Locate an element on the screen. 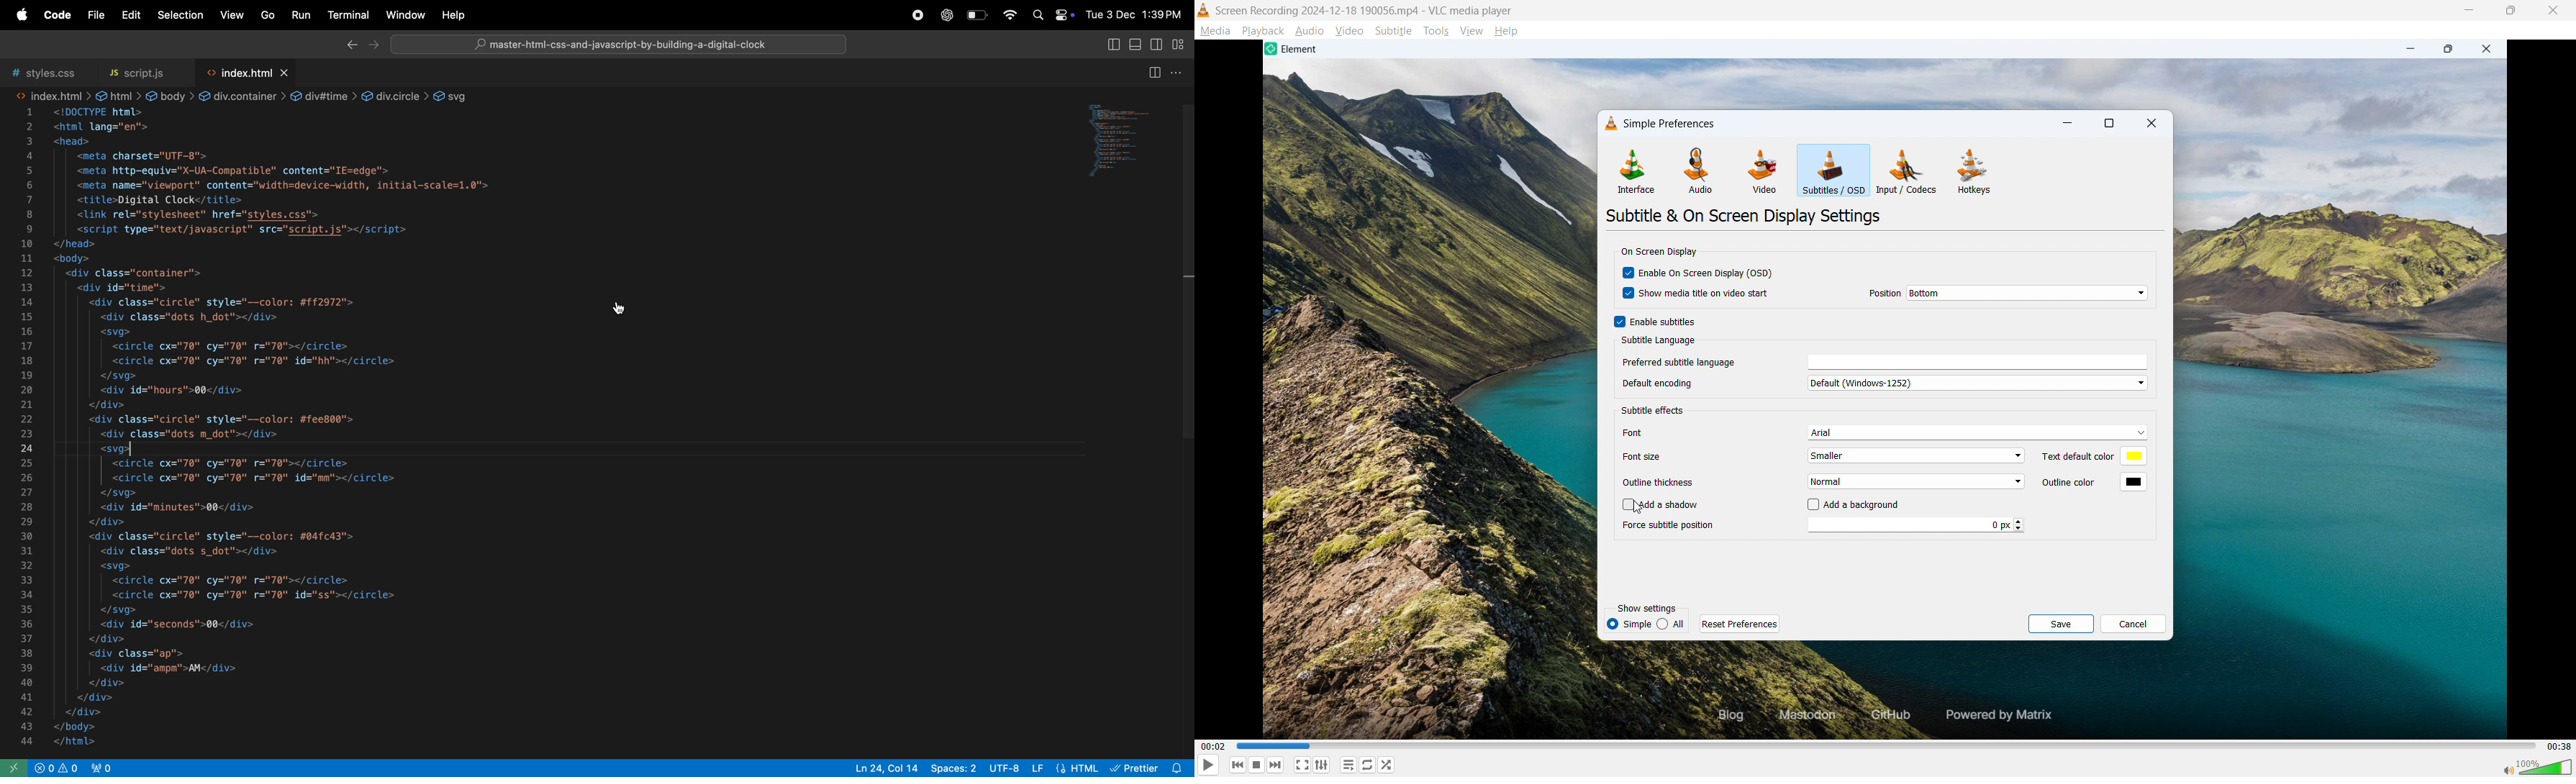  close dialogue box is located at coordinates (2151, 122).